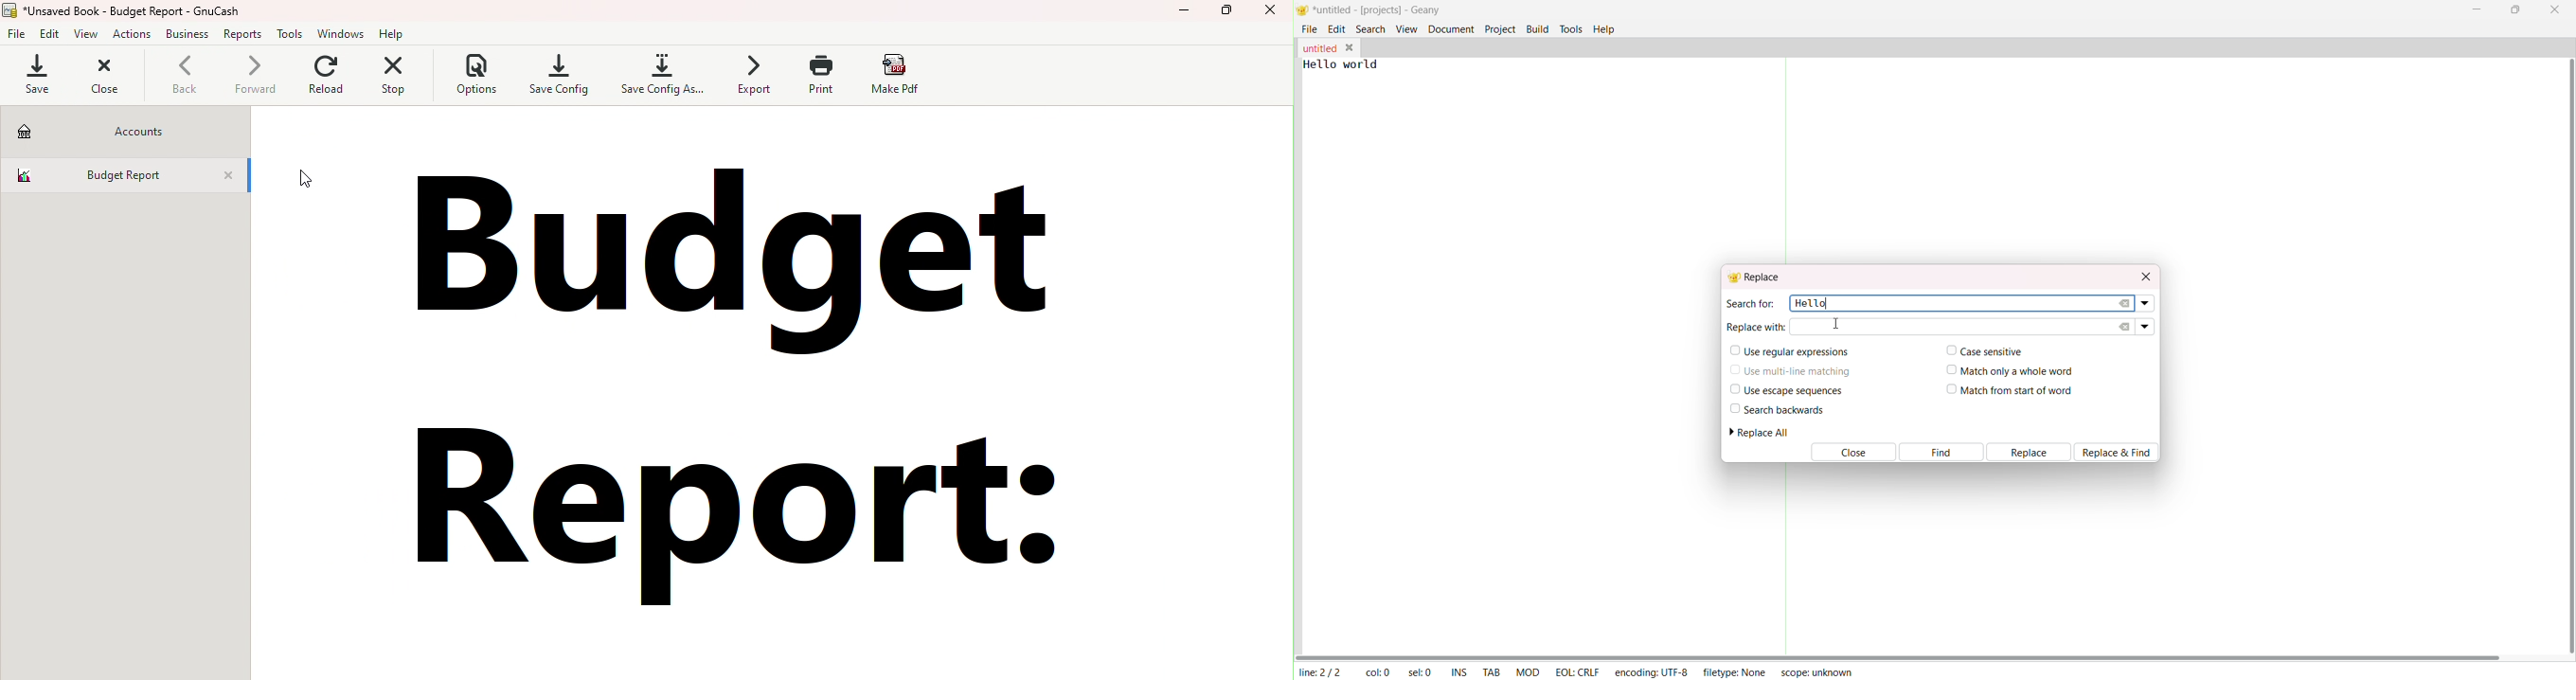 The width and height of the screenshot is (2576, 700). I want to click on Save config, so click(561, 73).